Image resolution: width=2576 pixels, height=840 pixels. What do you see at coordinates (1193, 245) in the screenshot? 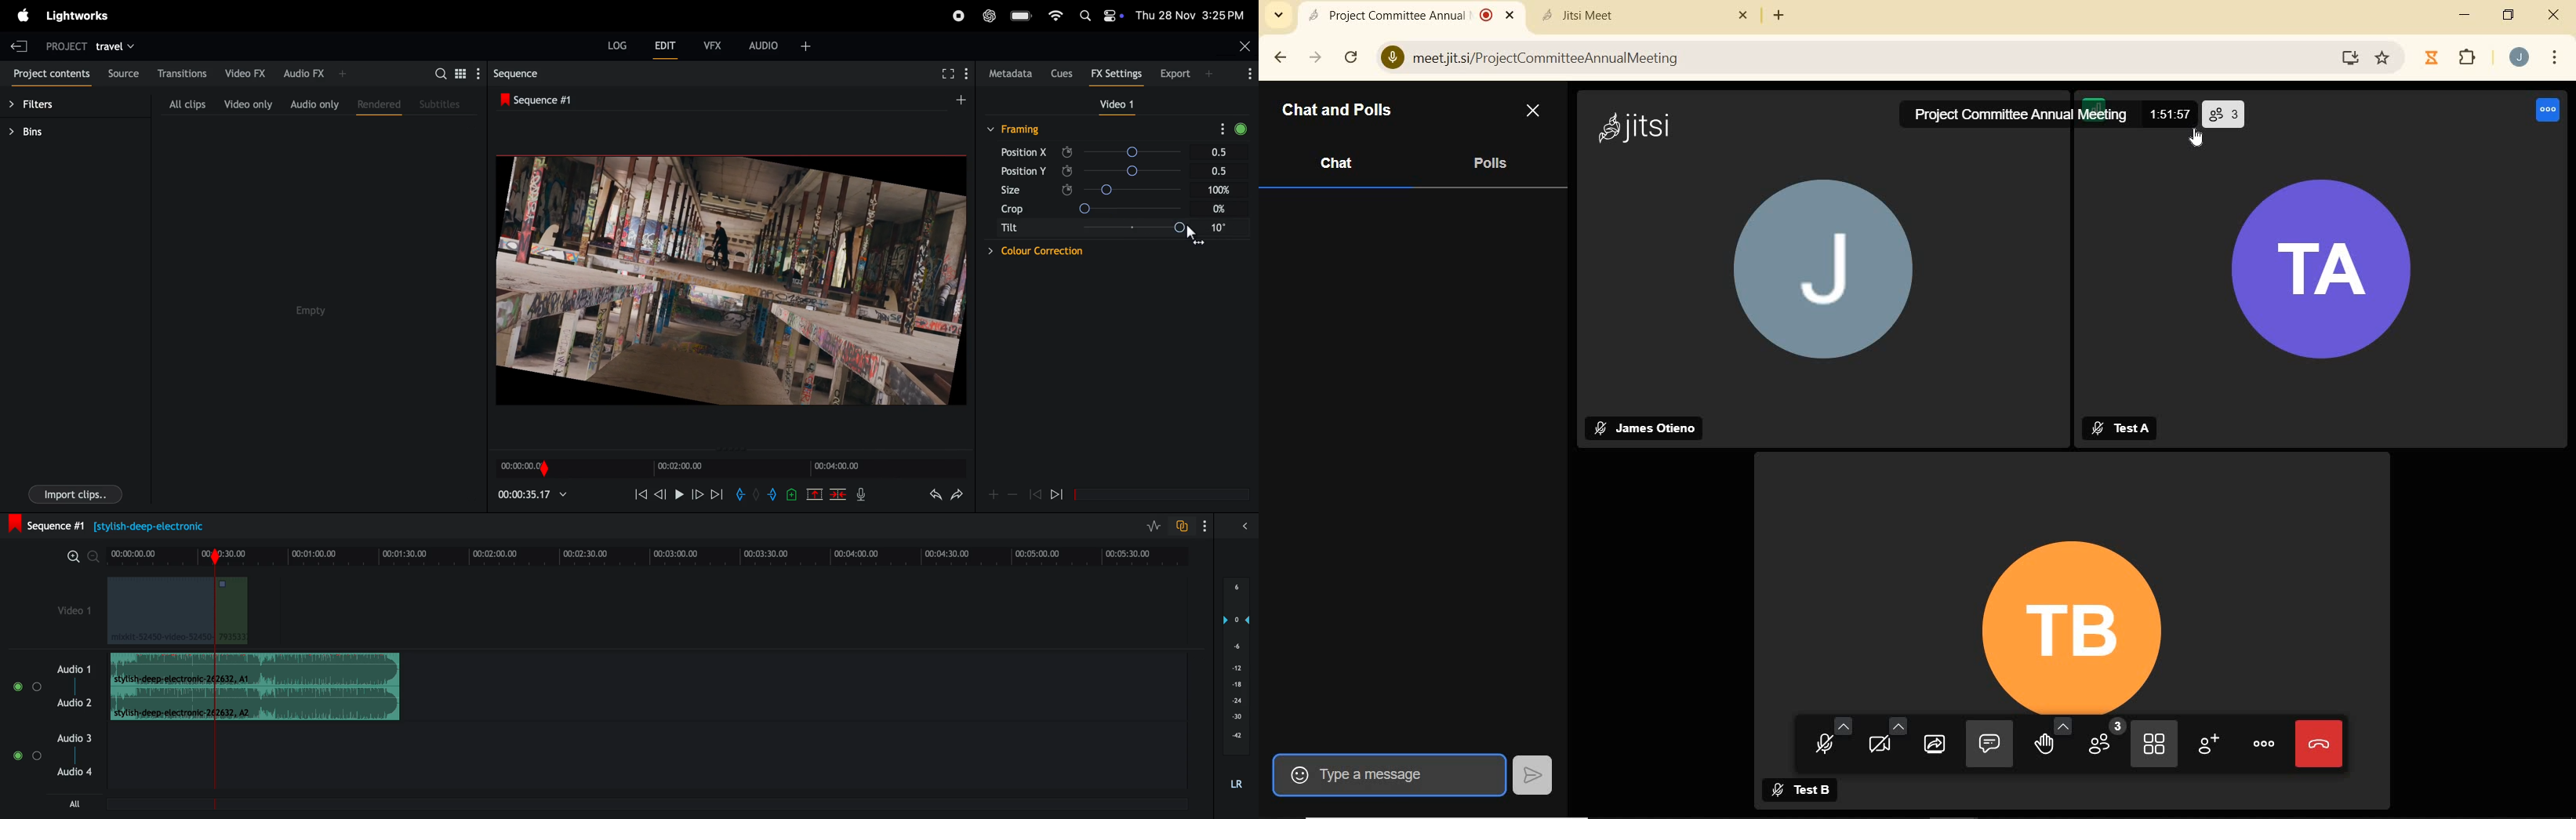
I see `Pointer cursor` at bounding box center [1193, 245].